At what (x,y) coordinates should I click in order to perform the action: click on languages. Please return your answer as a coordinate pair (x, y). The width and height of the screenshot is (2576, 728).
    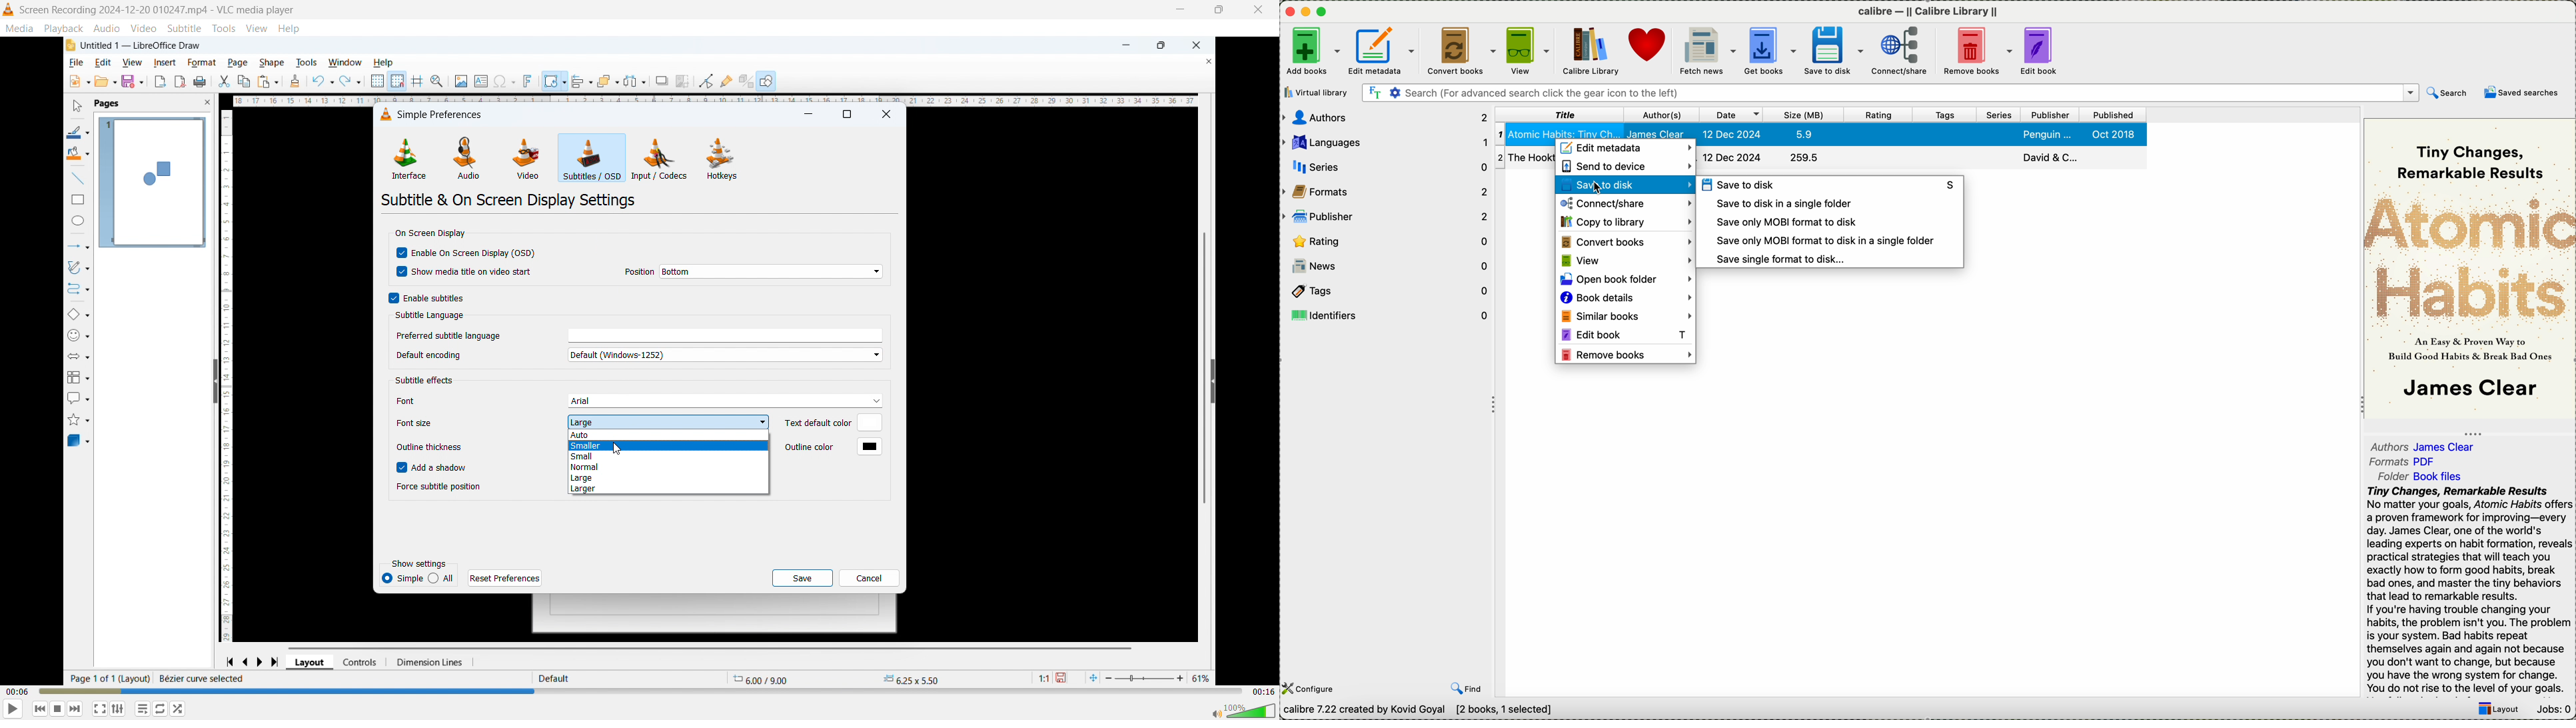
    Looking at the image, I should click on (1386, 141).